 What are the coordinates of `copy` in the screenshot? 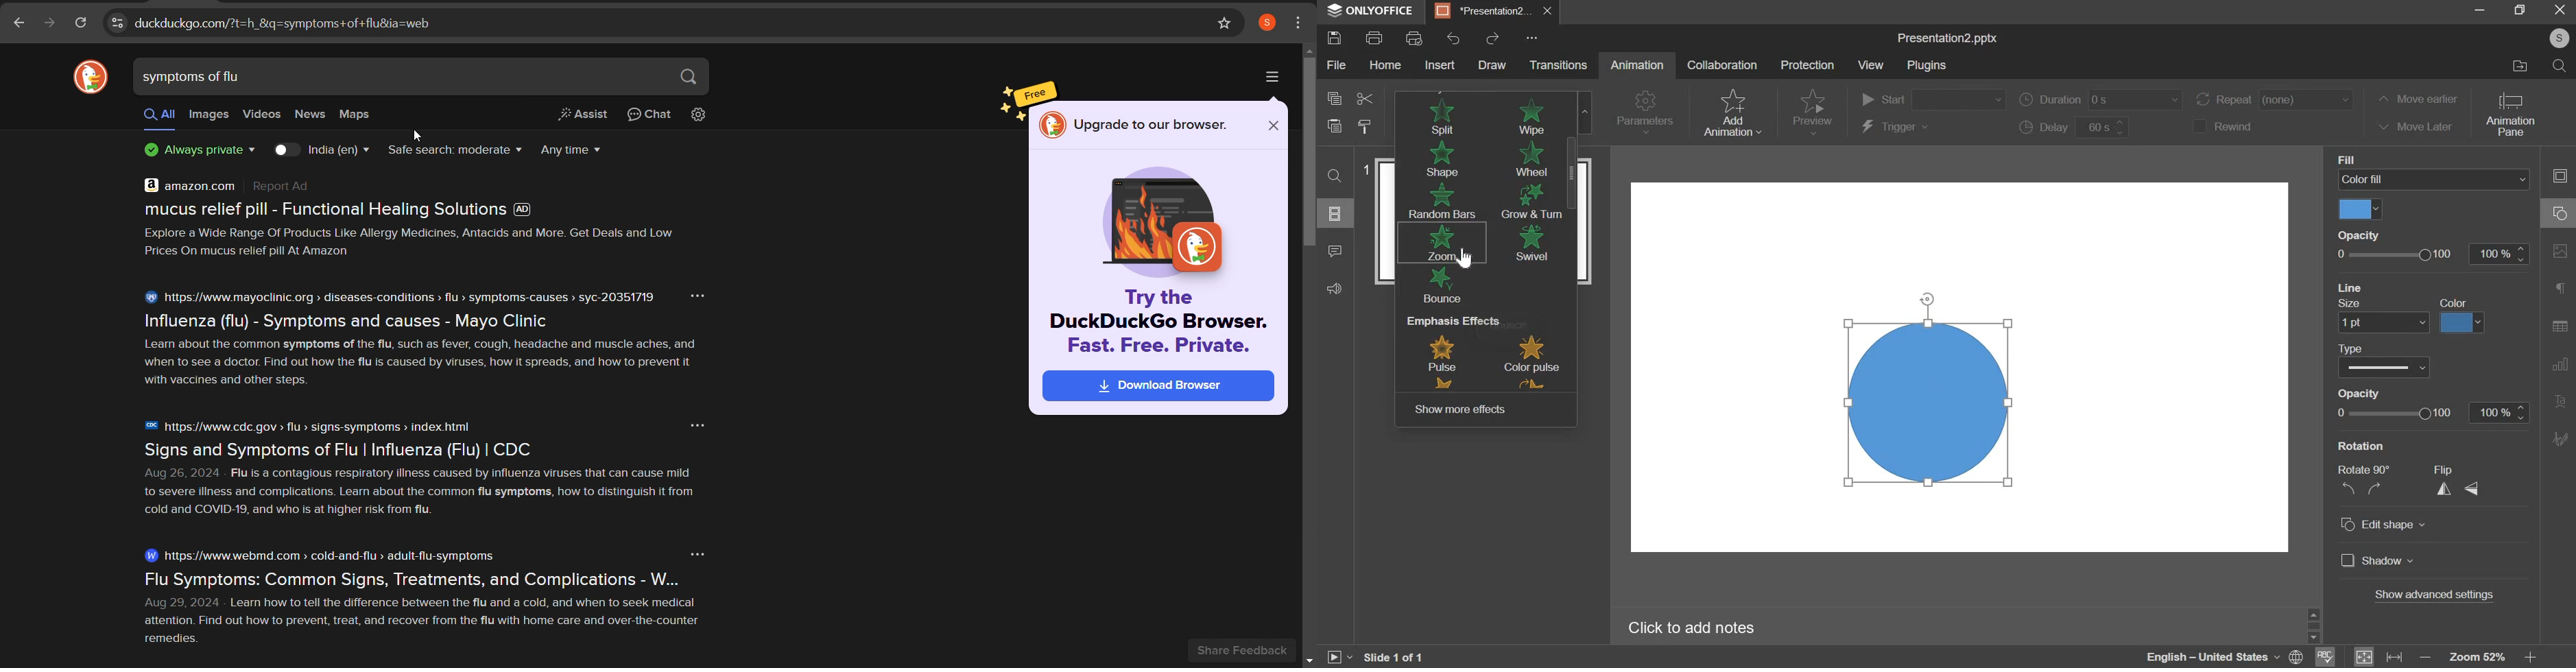 It's located at (1333, 97).